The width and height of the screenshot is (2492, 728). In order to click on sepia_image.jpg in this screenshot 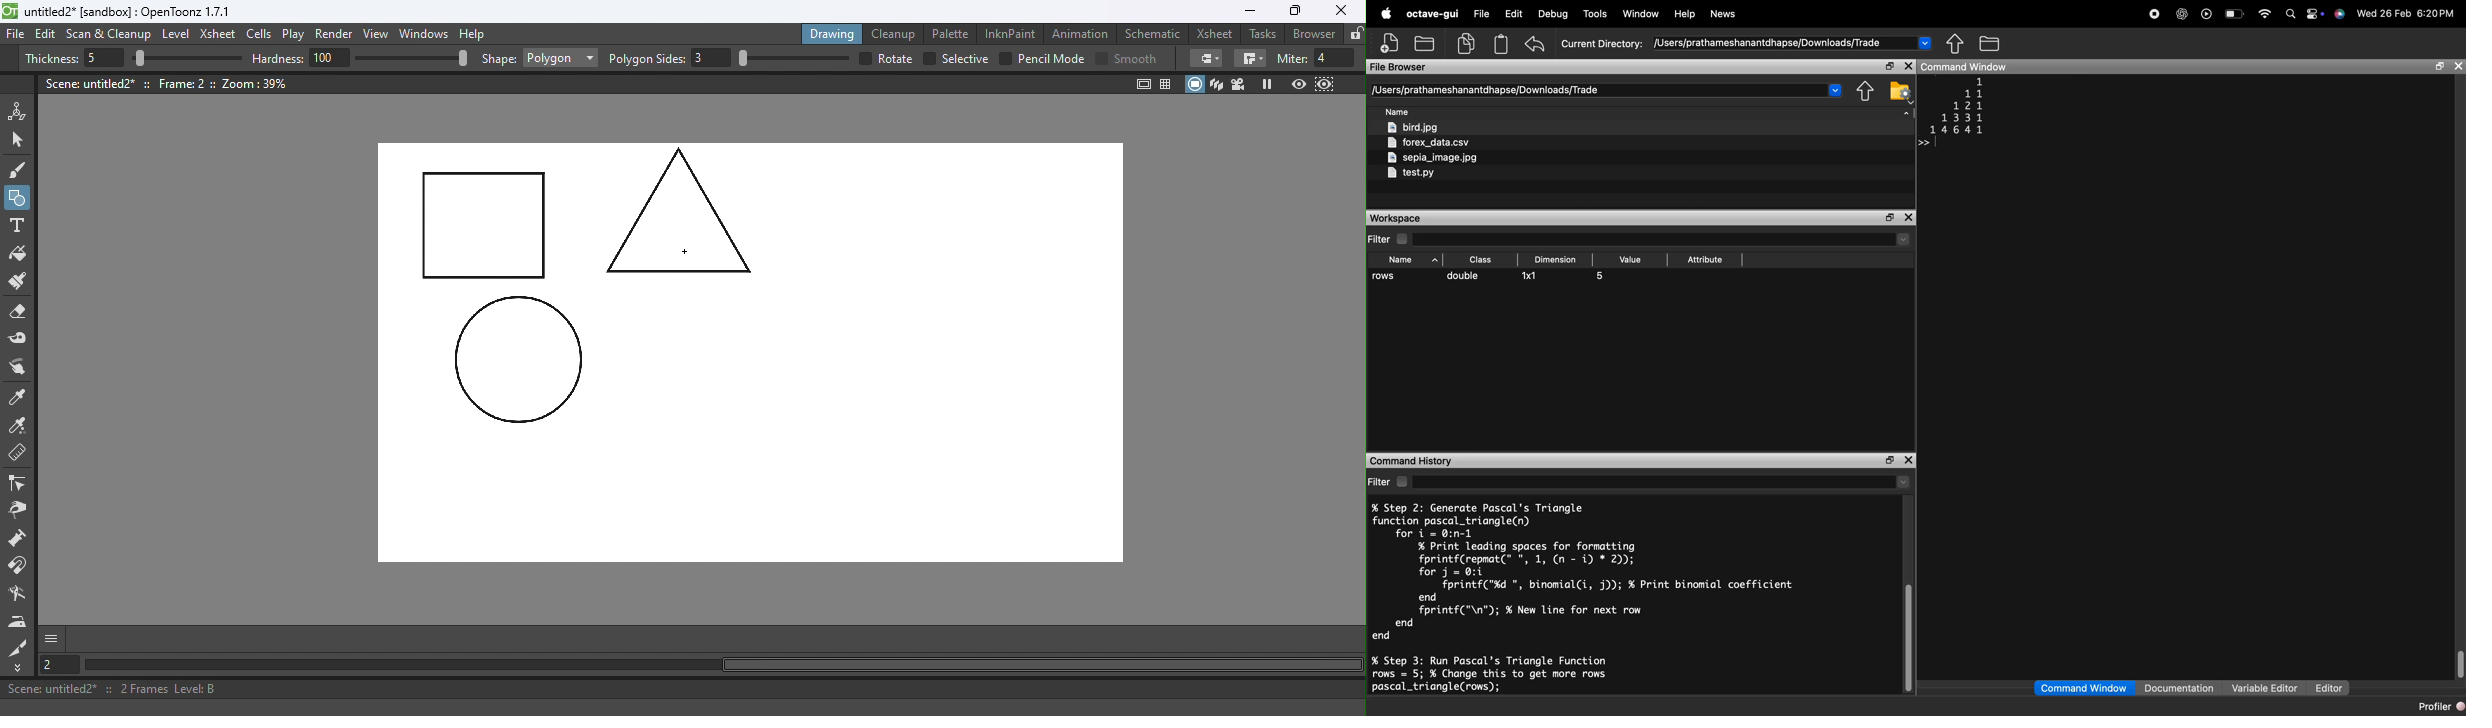, I will do `click(1433, 158)`.